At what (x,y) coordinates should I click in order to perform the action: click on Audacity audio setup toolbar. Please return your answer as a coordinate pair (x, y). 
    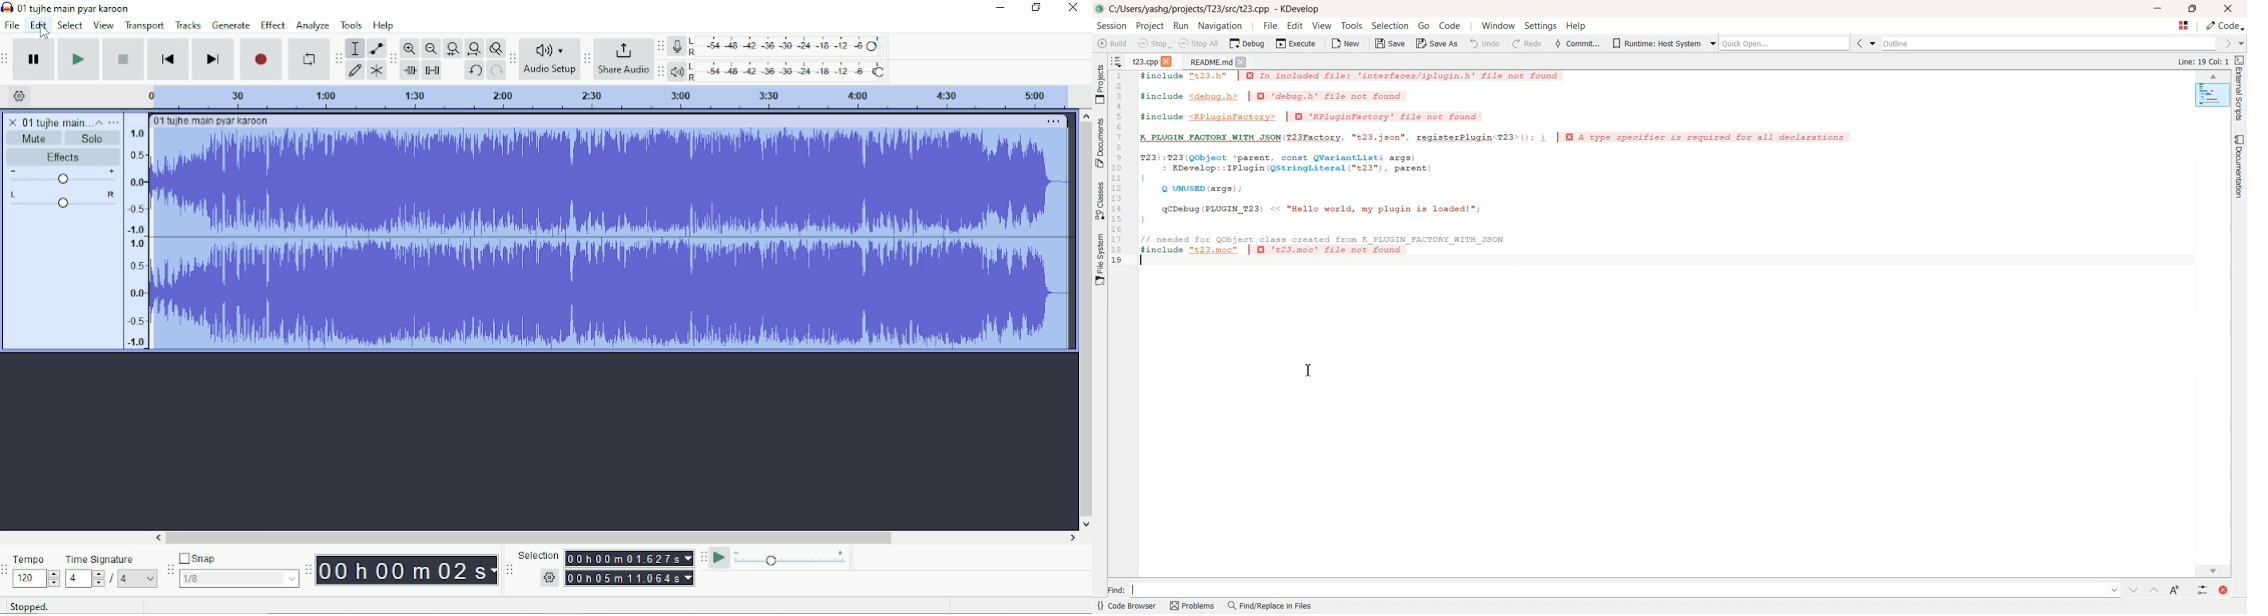
    Looking at the image, I should click on (512, 59).